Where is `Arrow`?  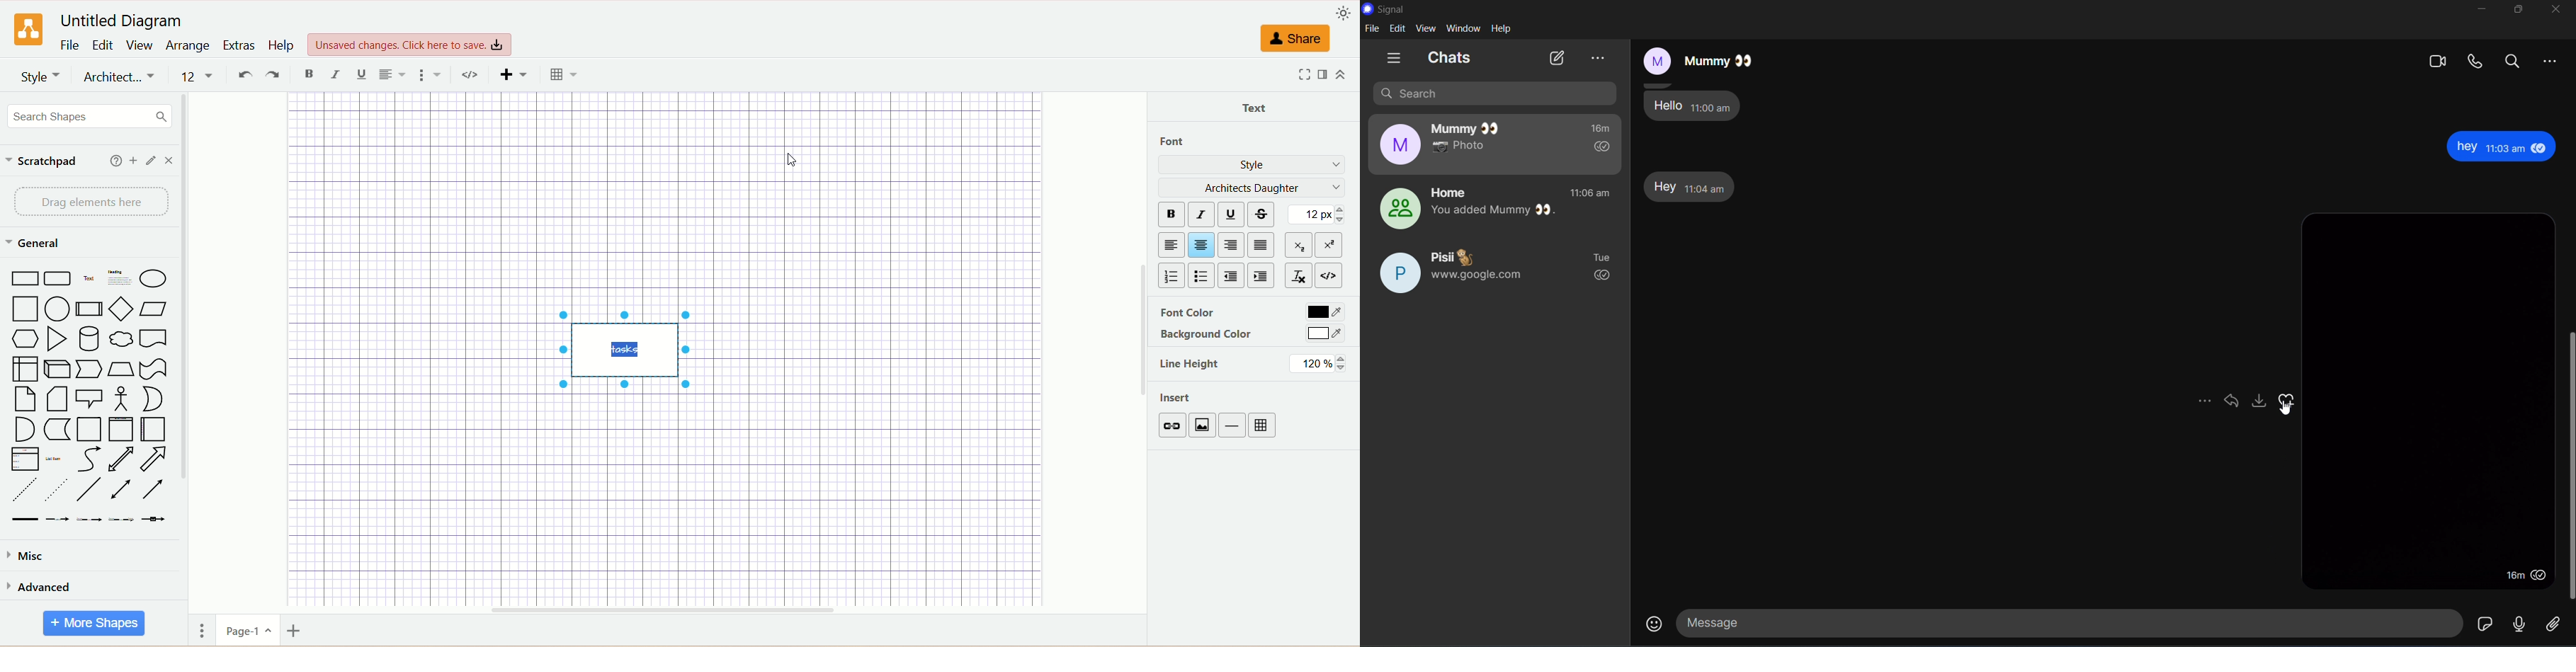
Arrow is located at coordinates (154, 459).